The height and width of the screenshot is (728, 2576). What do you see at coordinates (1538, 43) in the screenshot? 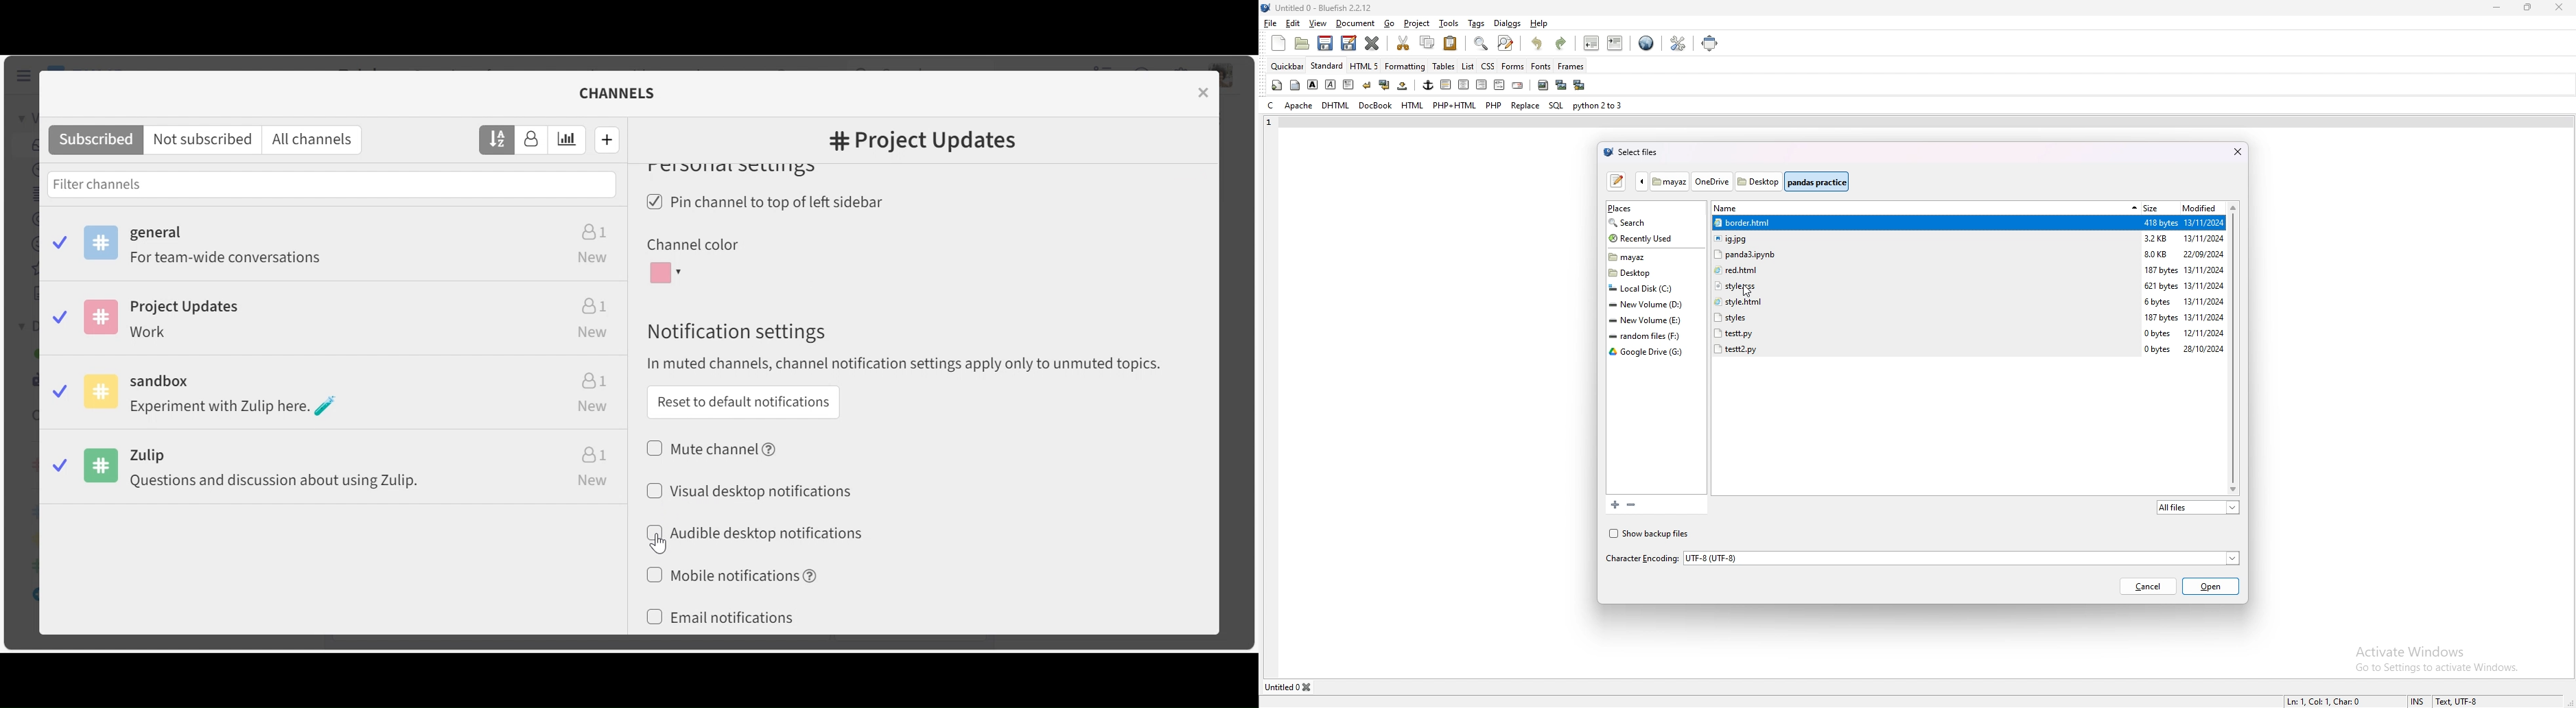
I see `undo` at bounding box center [1538, 43].